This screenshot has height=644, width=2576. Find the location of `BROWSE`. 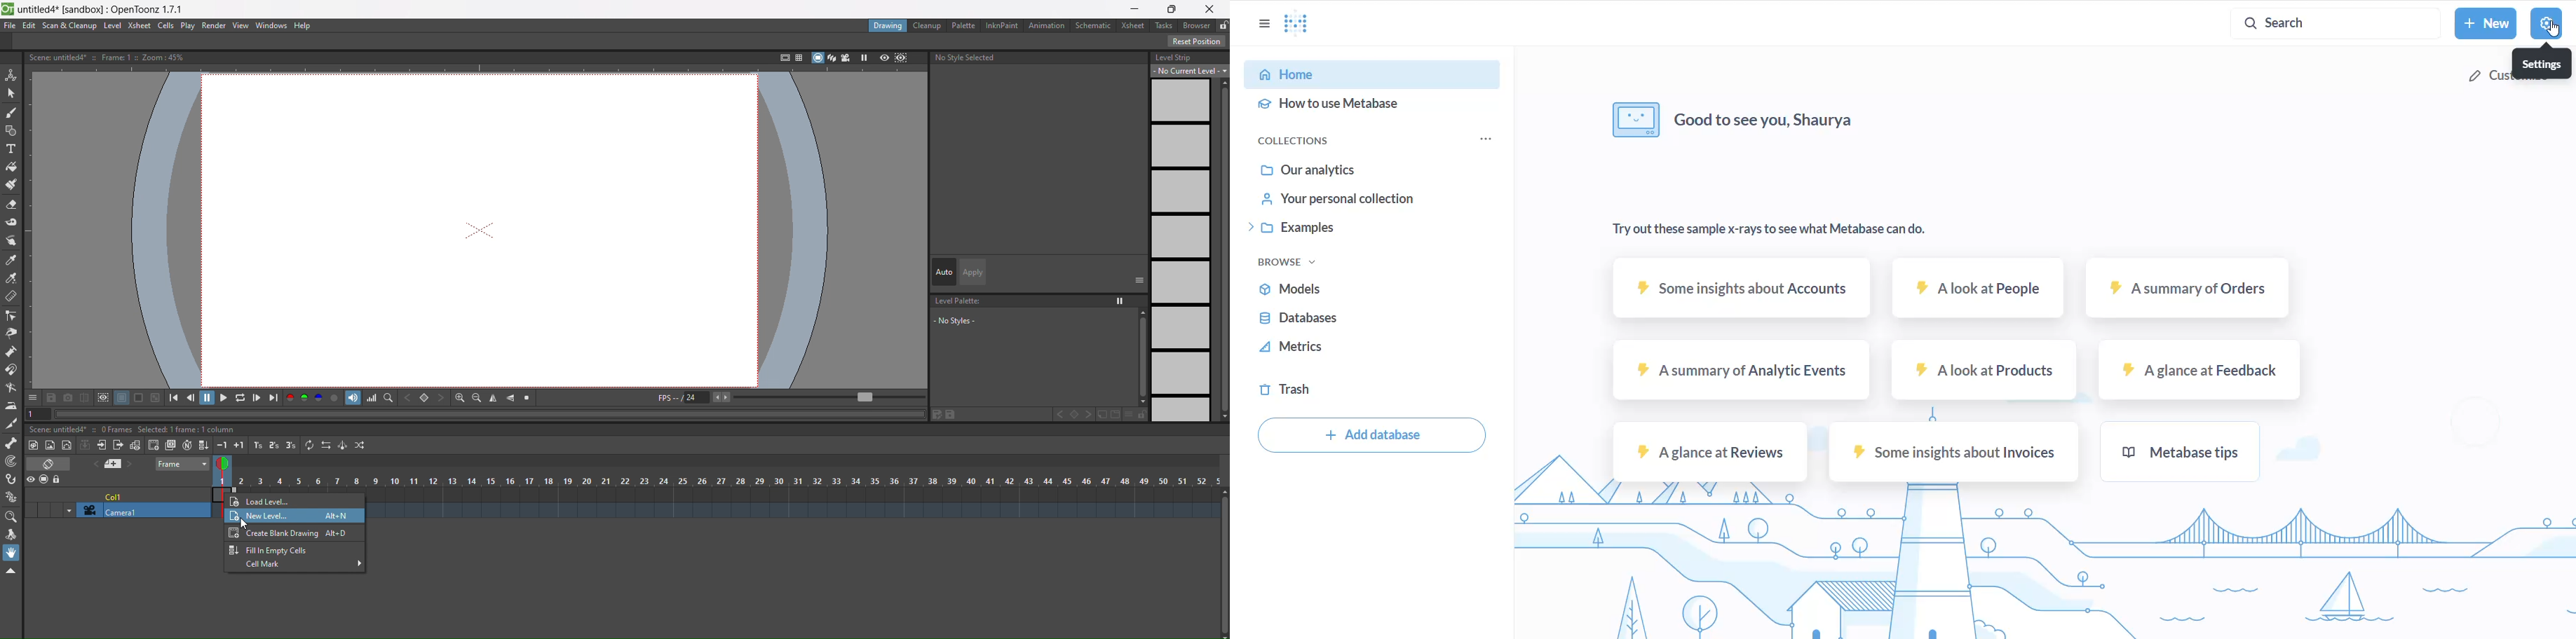

BROWSE is located at coordinates (1295, 260).